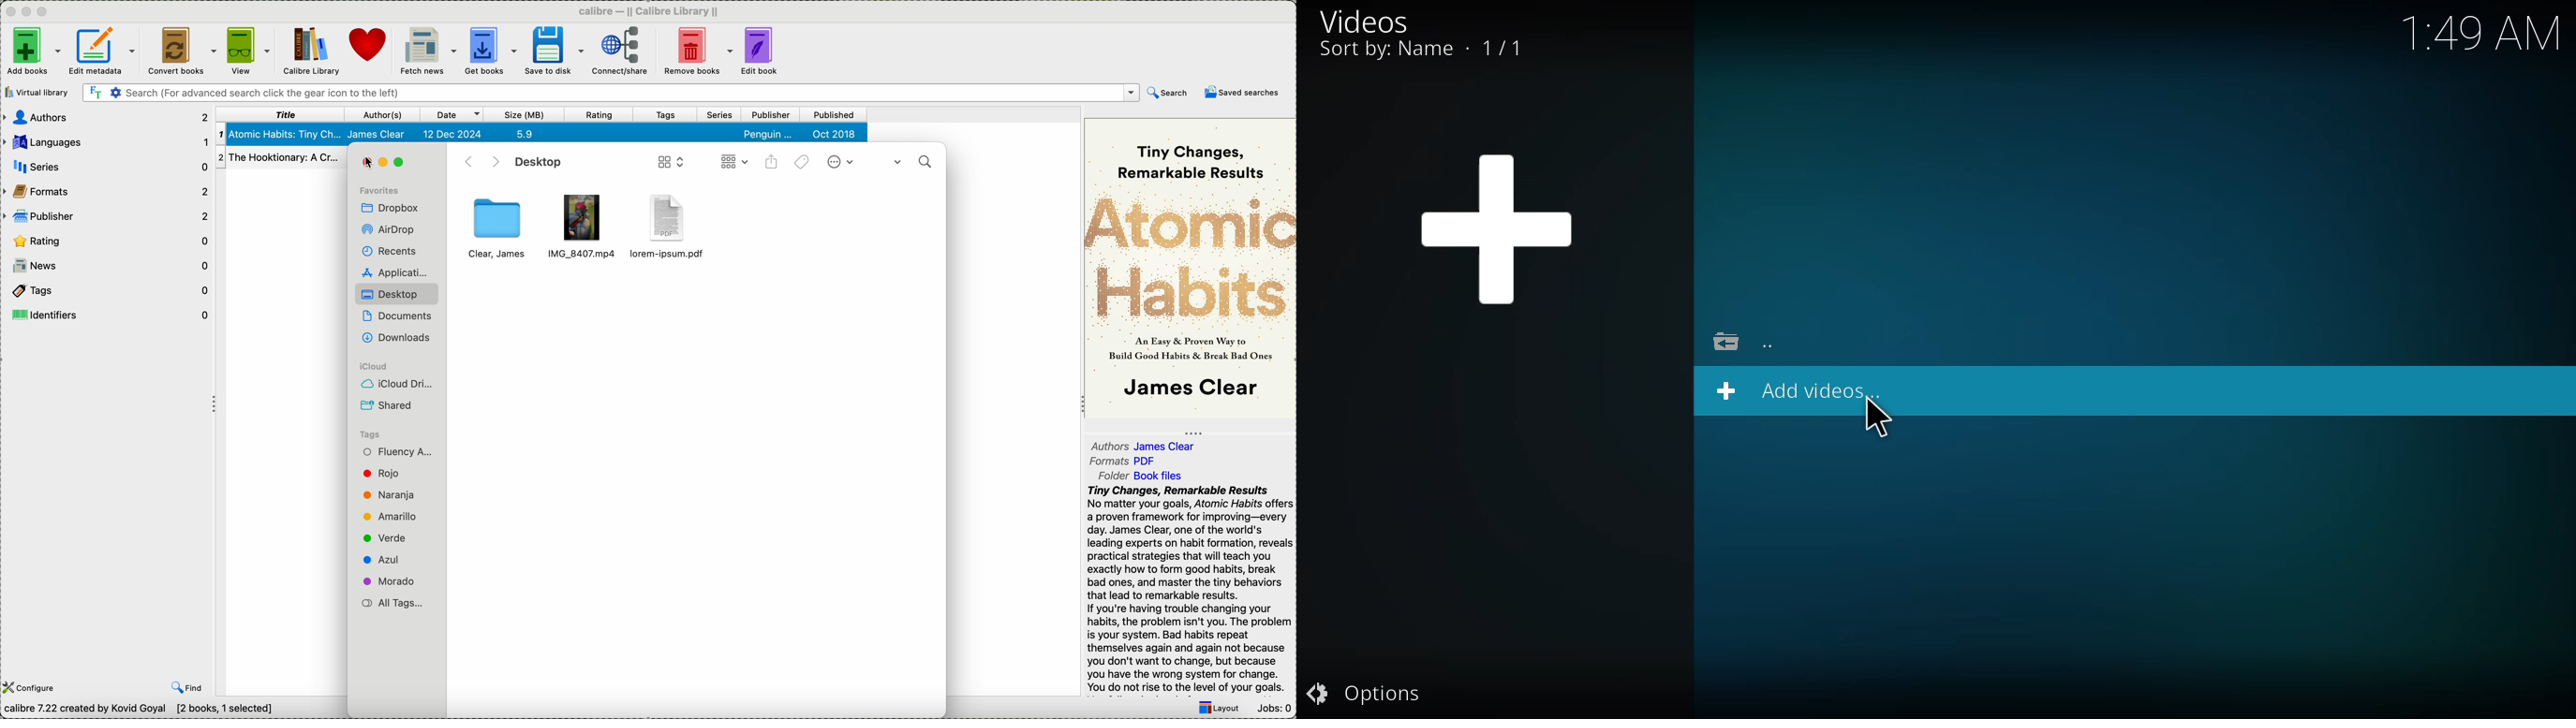 The image size is (2576, 728). What do you see at coordinates (584, 221) in the screenshot?
I see `file` at bounding box center [584, 221].